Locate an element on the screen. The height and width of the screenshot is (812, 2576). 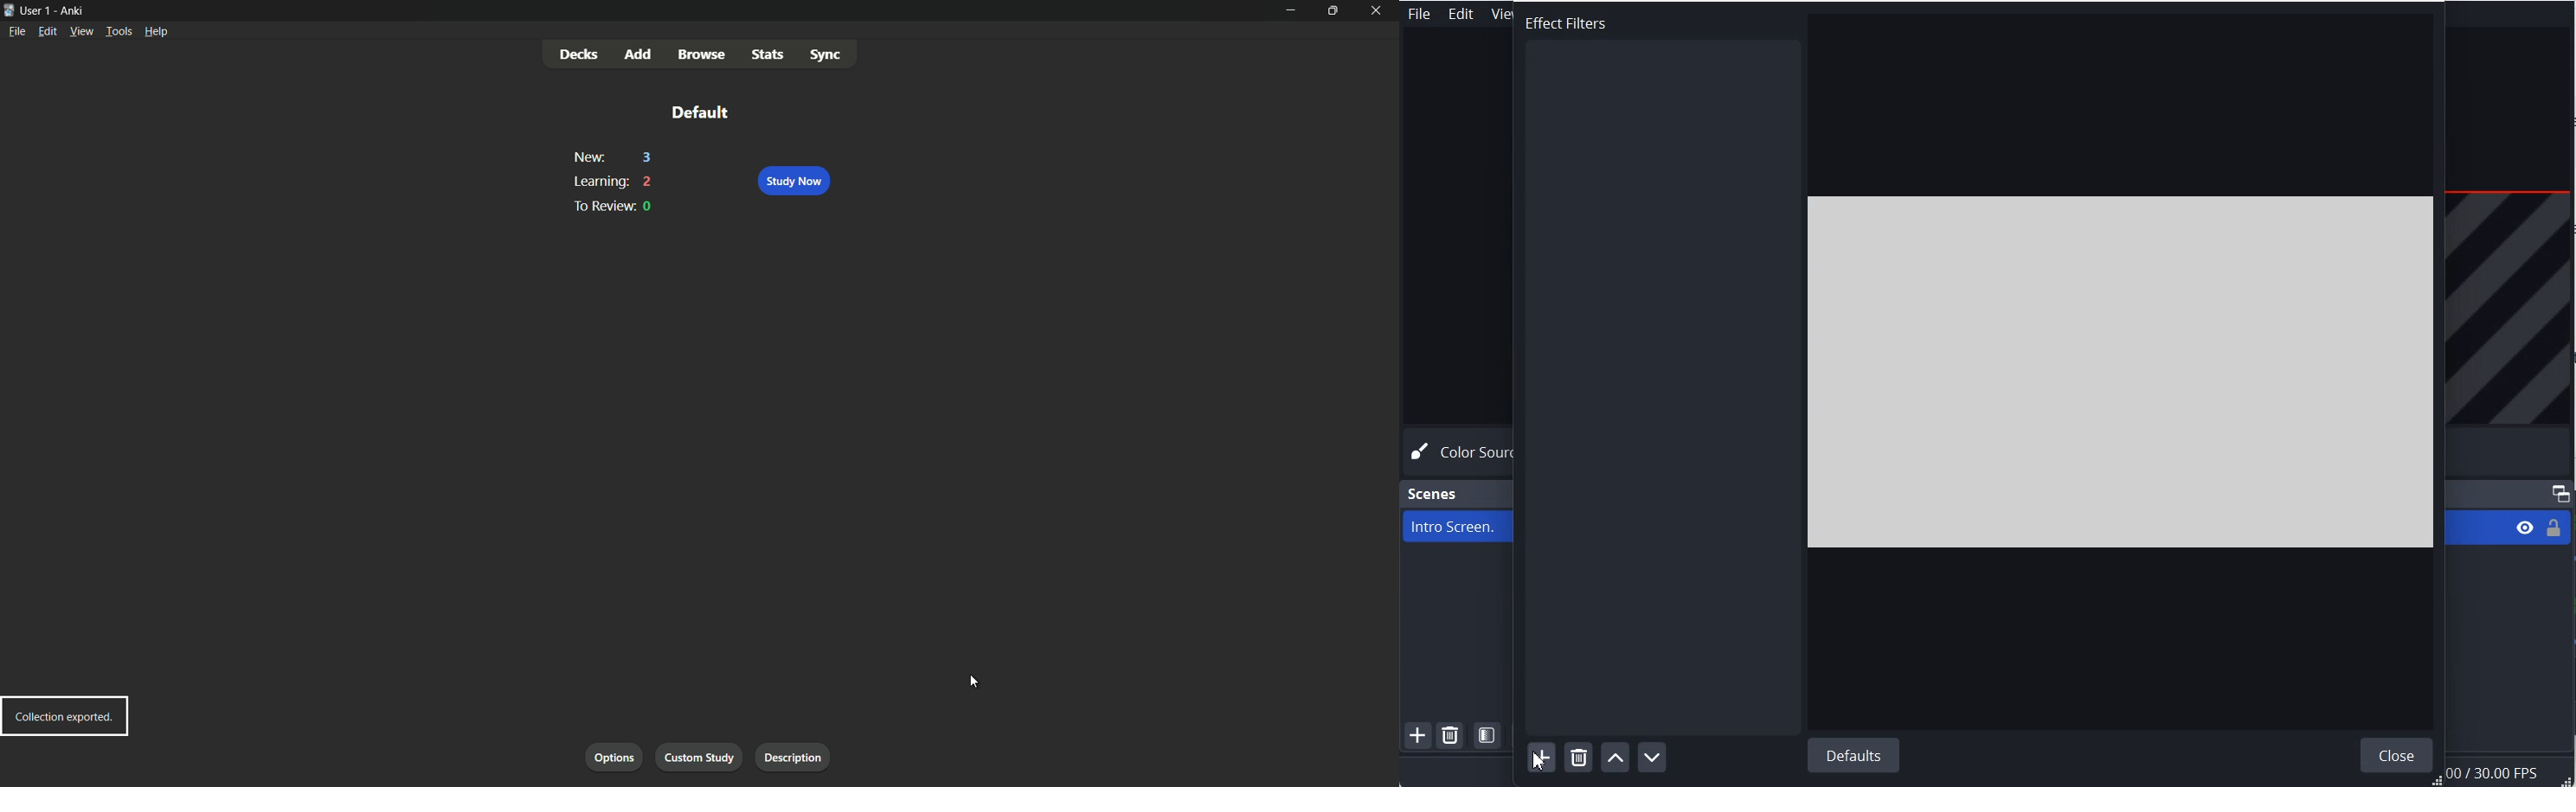
Lock is located at coordinates (2554, 528).